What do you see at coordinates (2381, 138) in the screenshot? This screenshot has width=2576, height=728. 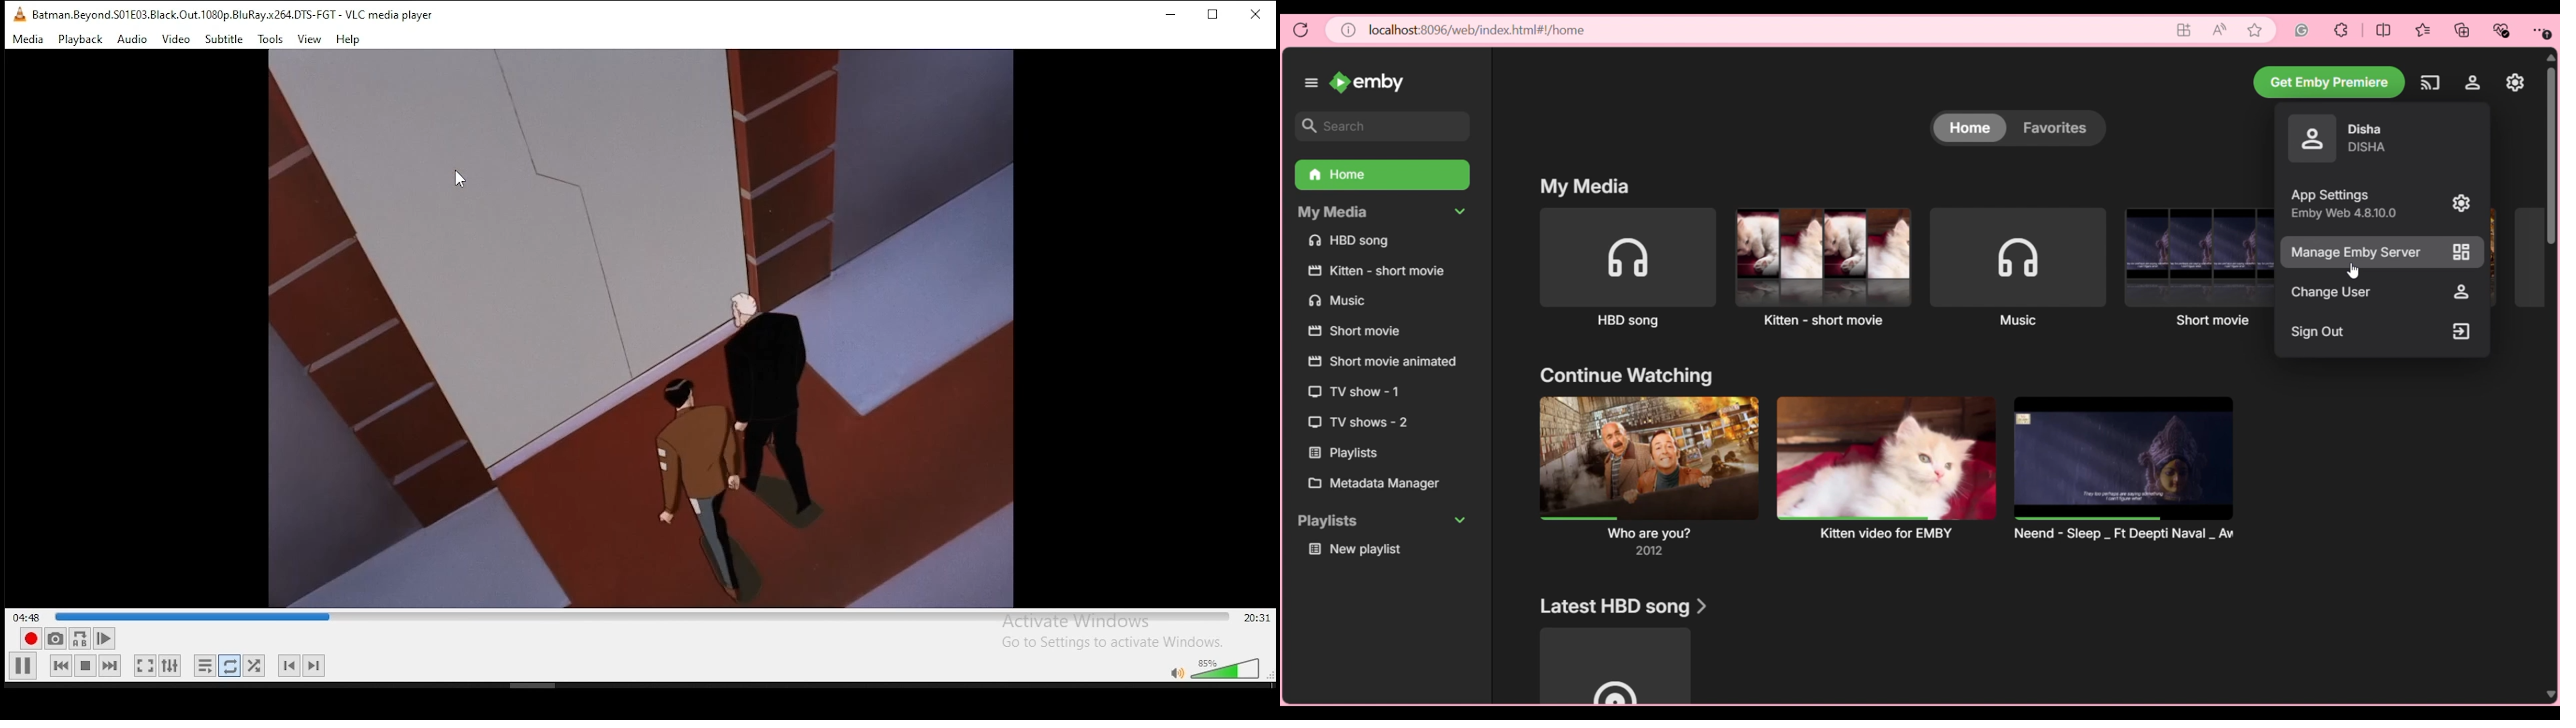 I see `Current account details` at bounding box center [2381, 138].